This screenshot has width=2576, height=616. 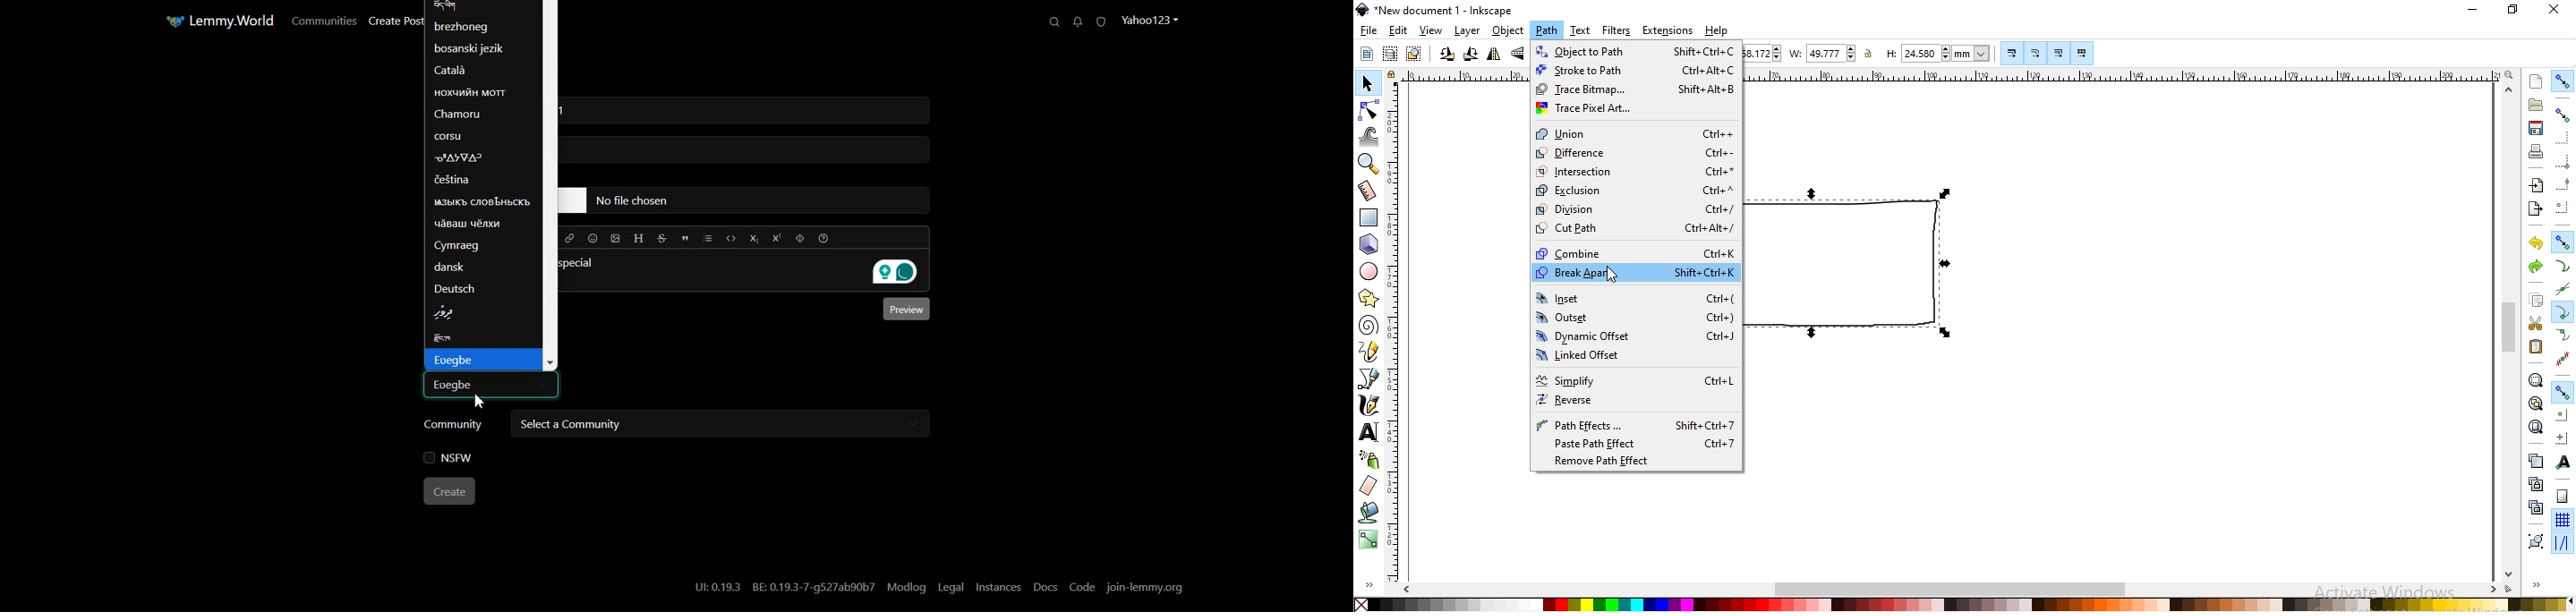 What do you see at coordinates (2507, 75) in the screenshot?
I see `zoom` at bounding box center [2507, 75].